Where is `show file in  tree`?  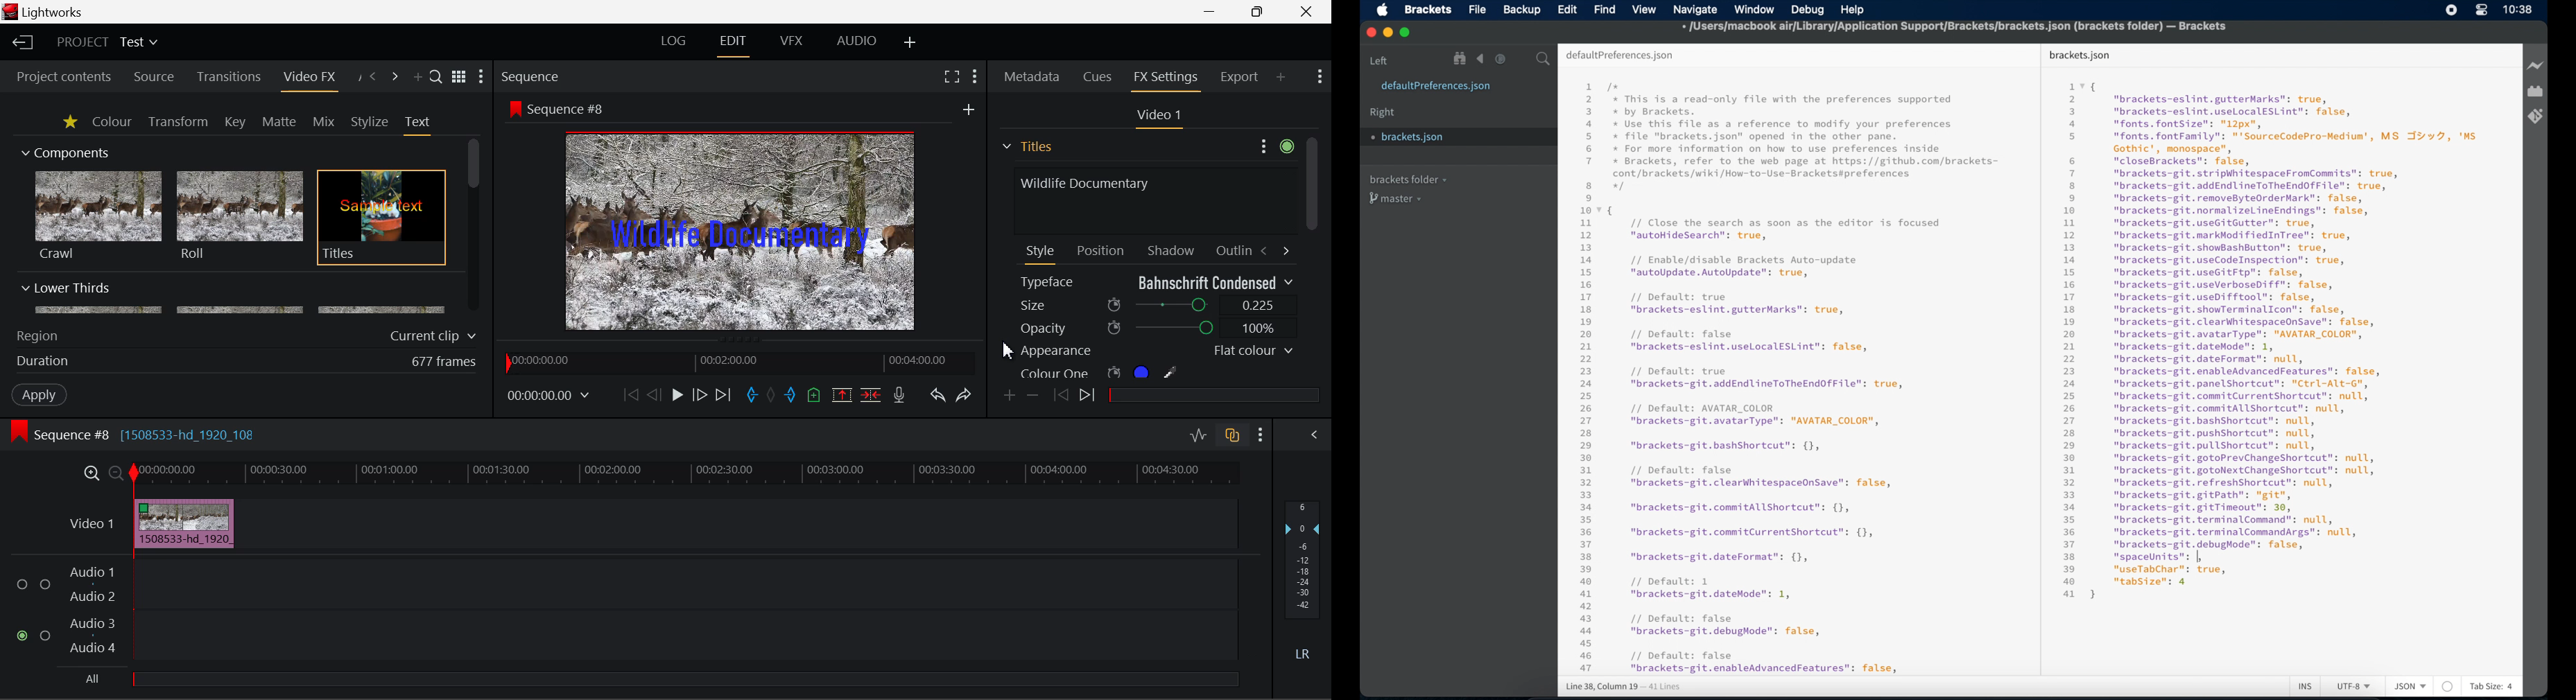 show file in  tree is located at coordinates (1460, 58).